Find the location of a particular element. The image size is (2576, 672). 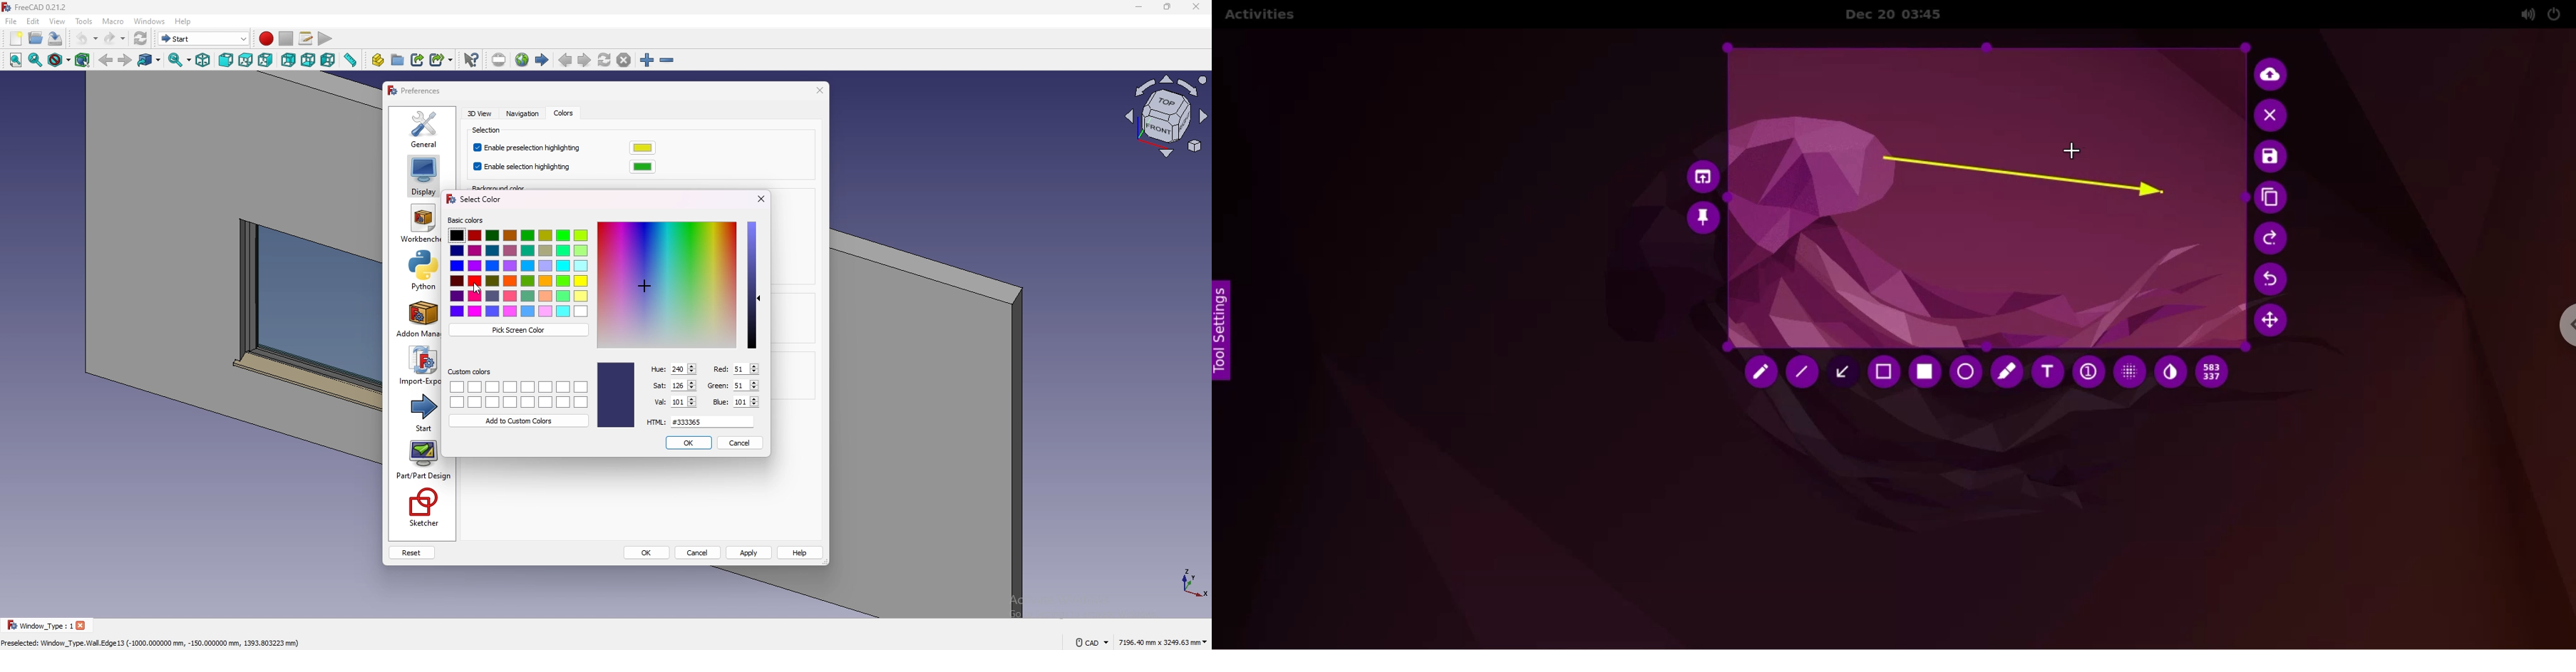

forward is located at coordinates (124, 61).